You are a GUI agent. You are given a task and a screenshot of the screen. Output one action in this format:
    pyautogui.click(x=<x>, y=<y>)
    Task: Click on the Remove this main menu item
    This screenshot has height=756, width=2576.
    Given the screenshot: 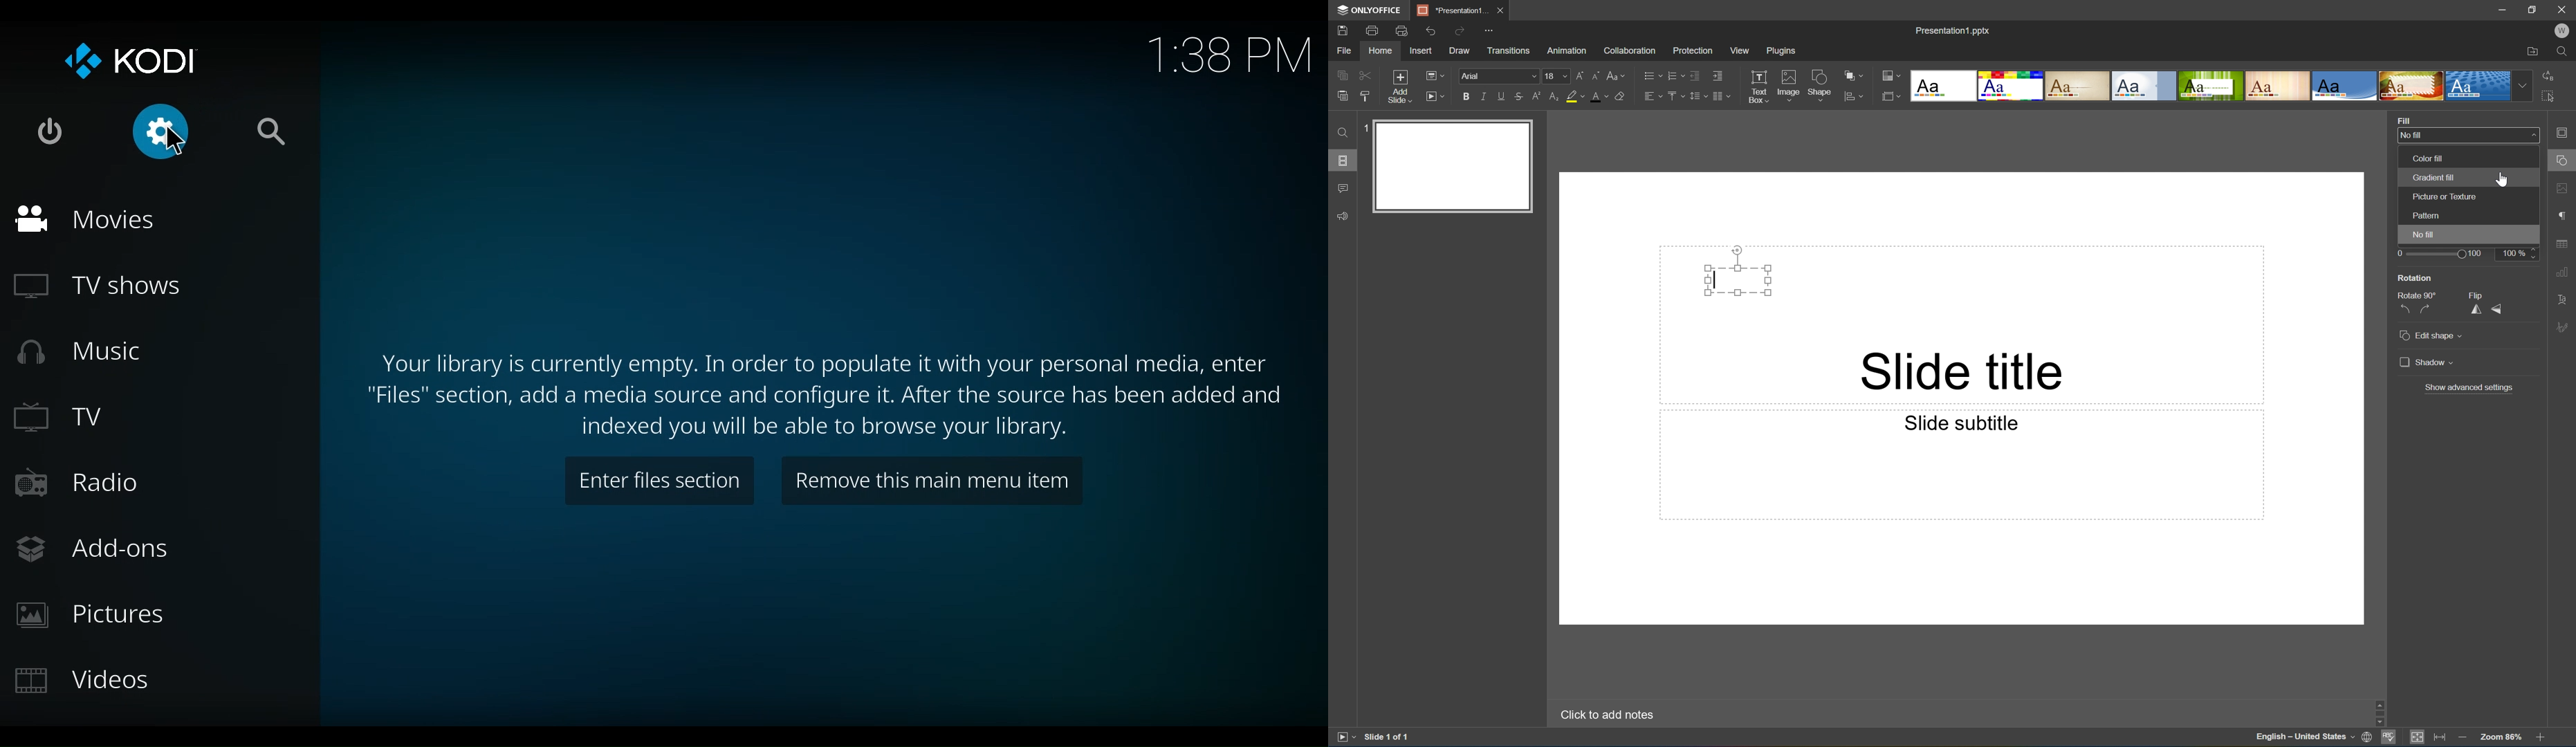 What is the action you would take?
    pyautogui.click(x=928, y=479)
    